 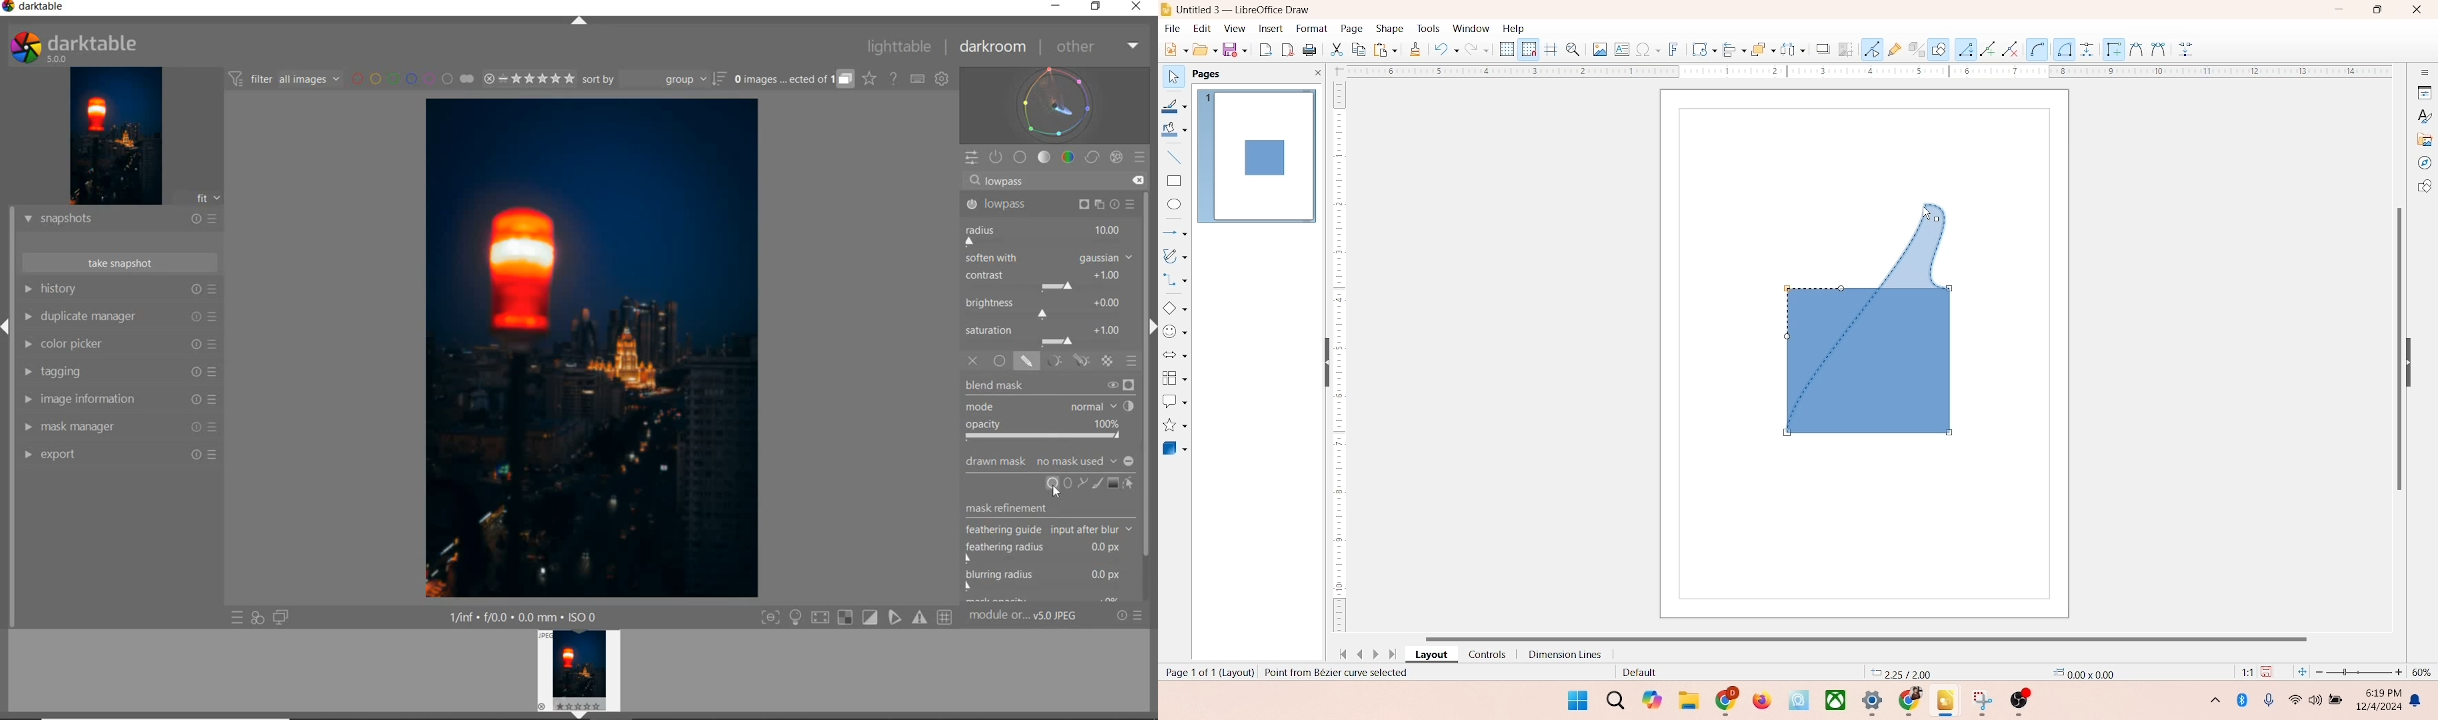 I want to click on coordinates, so click(x=1895, y=671).